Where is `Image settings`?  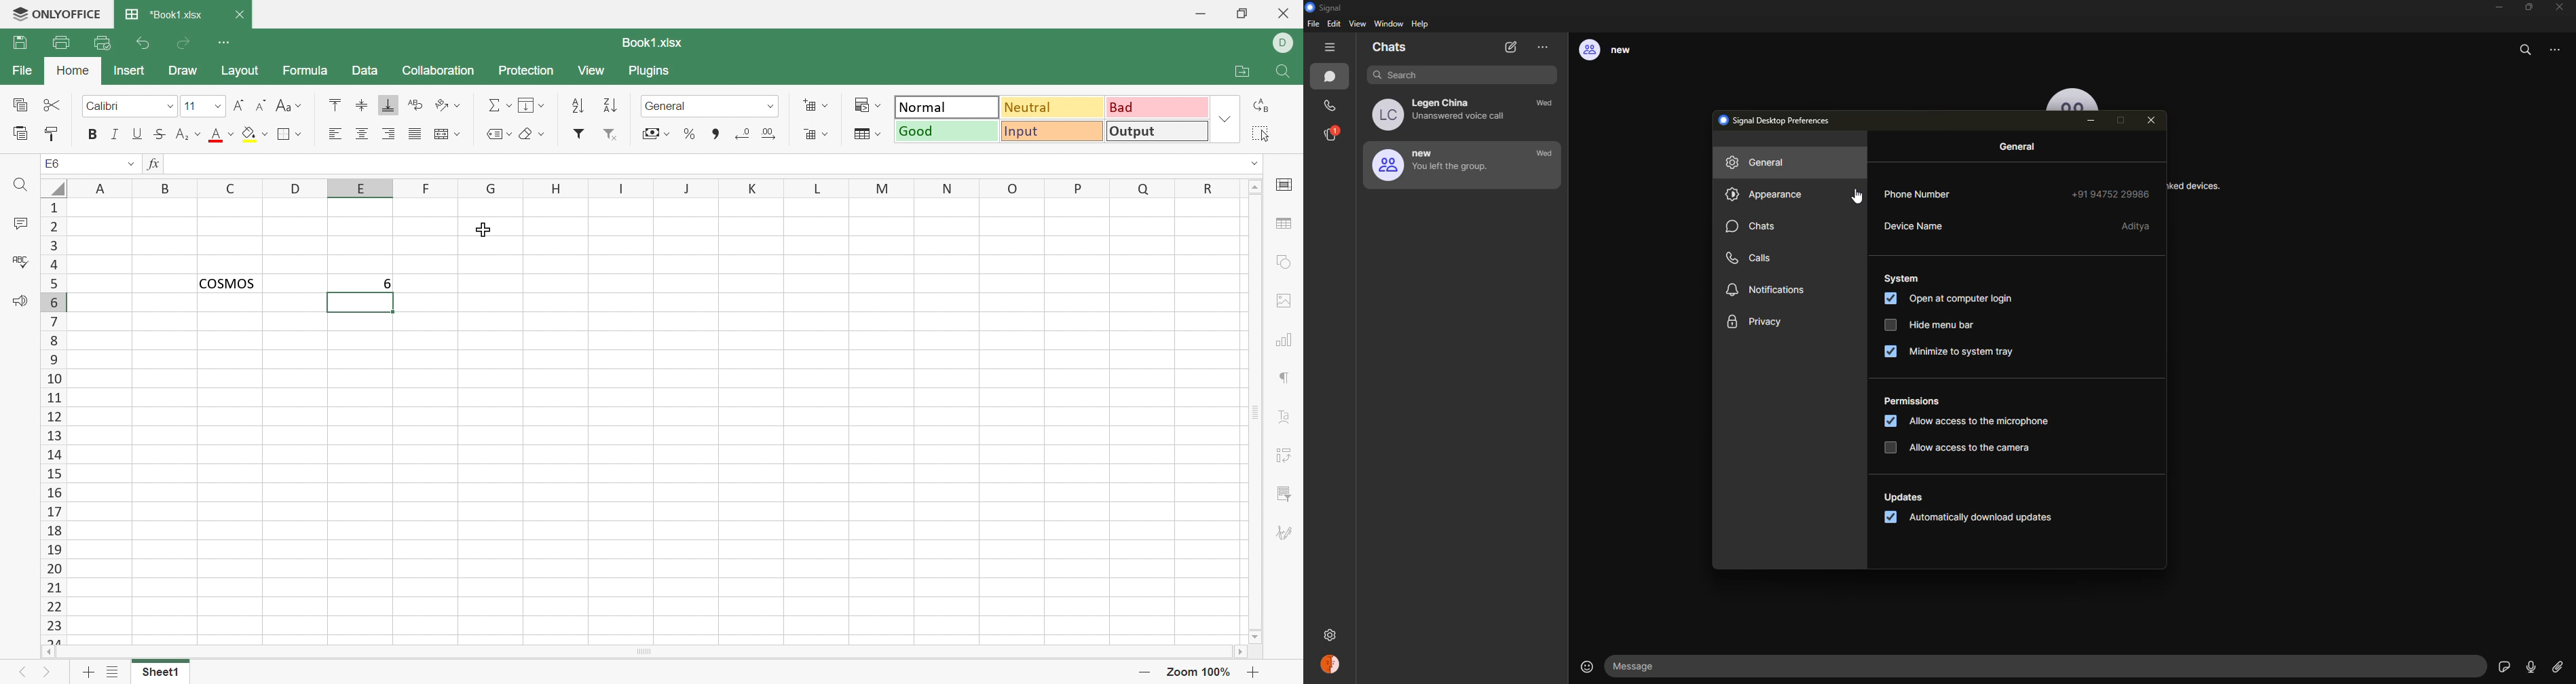
Image settings is located at coordinates (1284, 301).